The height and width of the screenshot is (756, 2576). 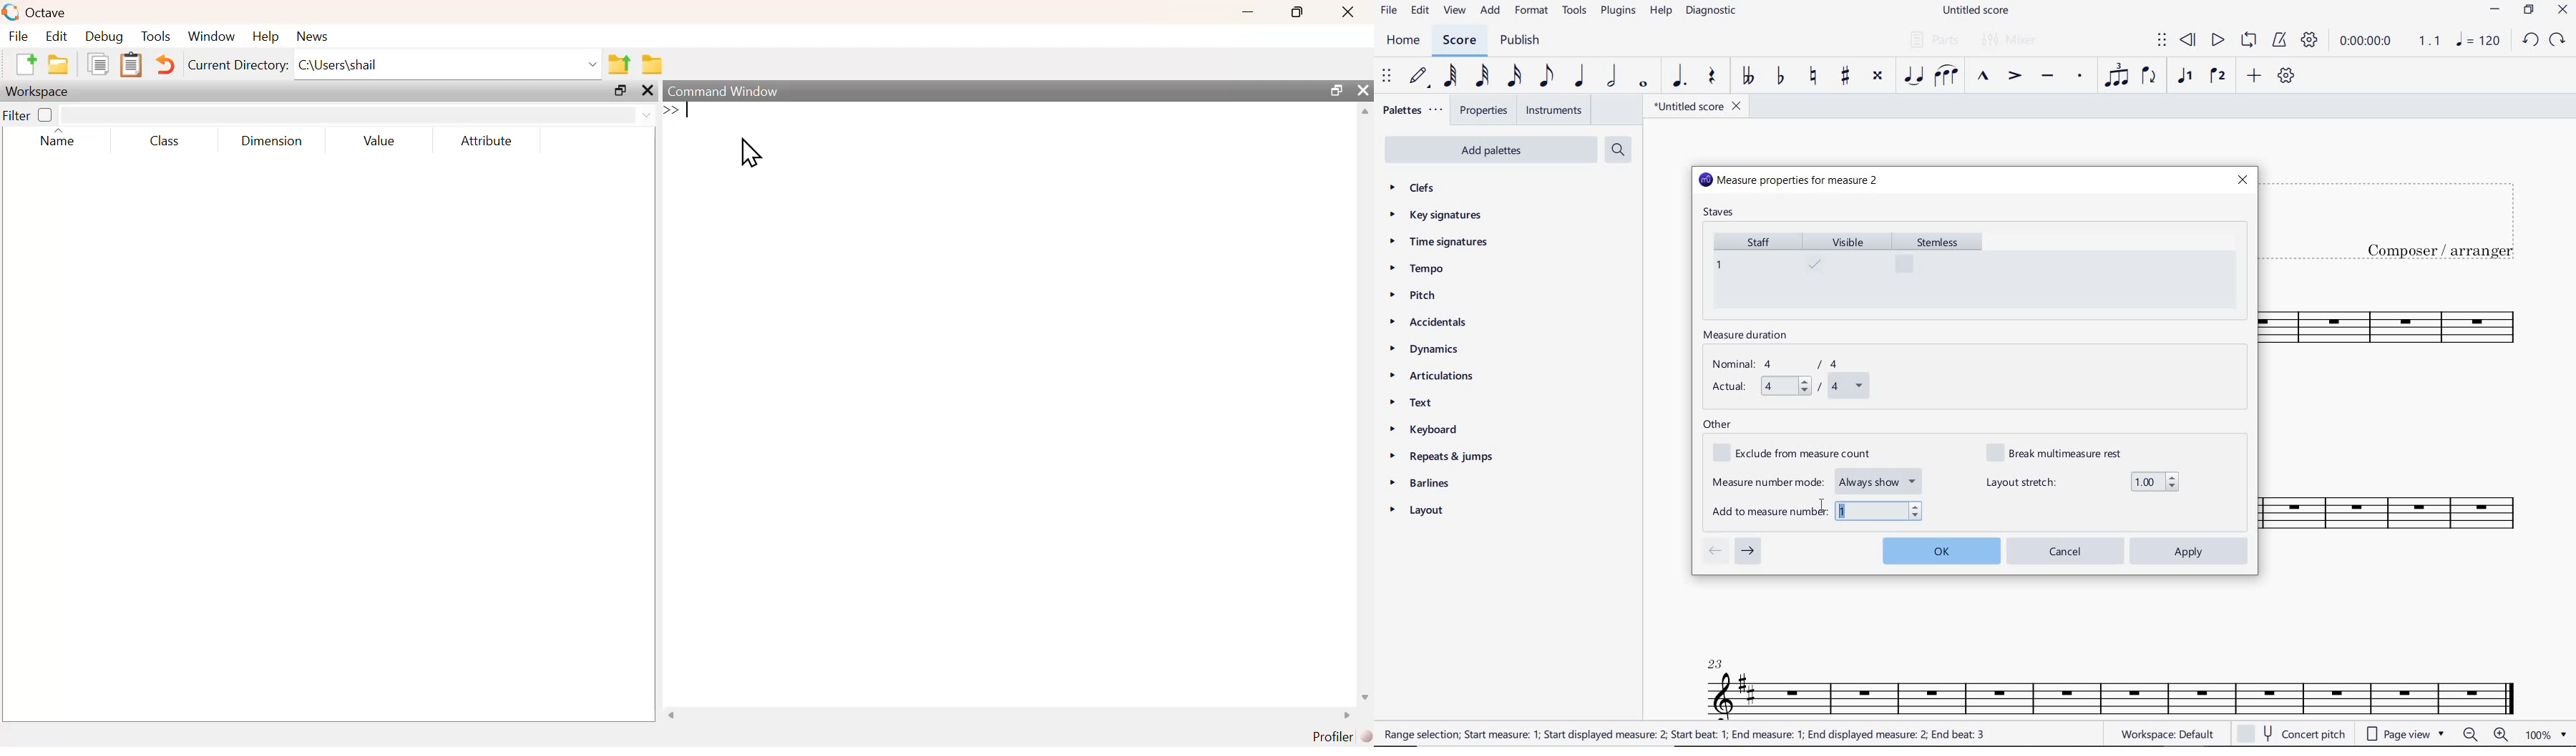 I want to click on staves, so click(x=1720, y=213).